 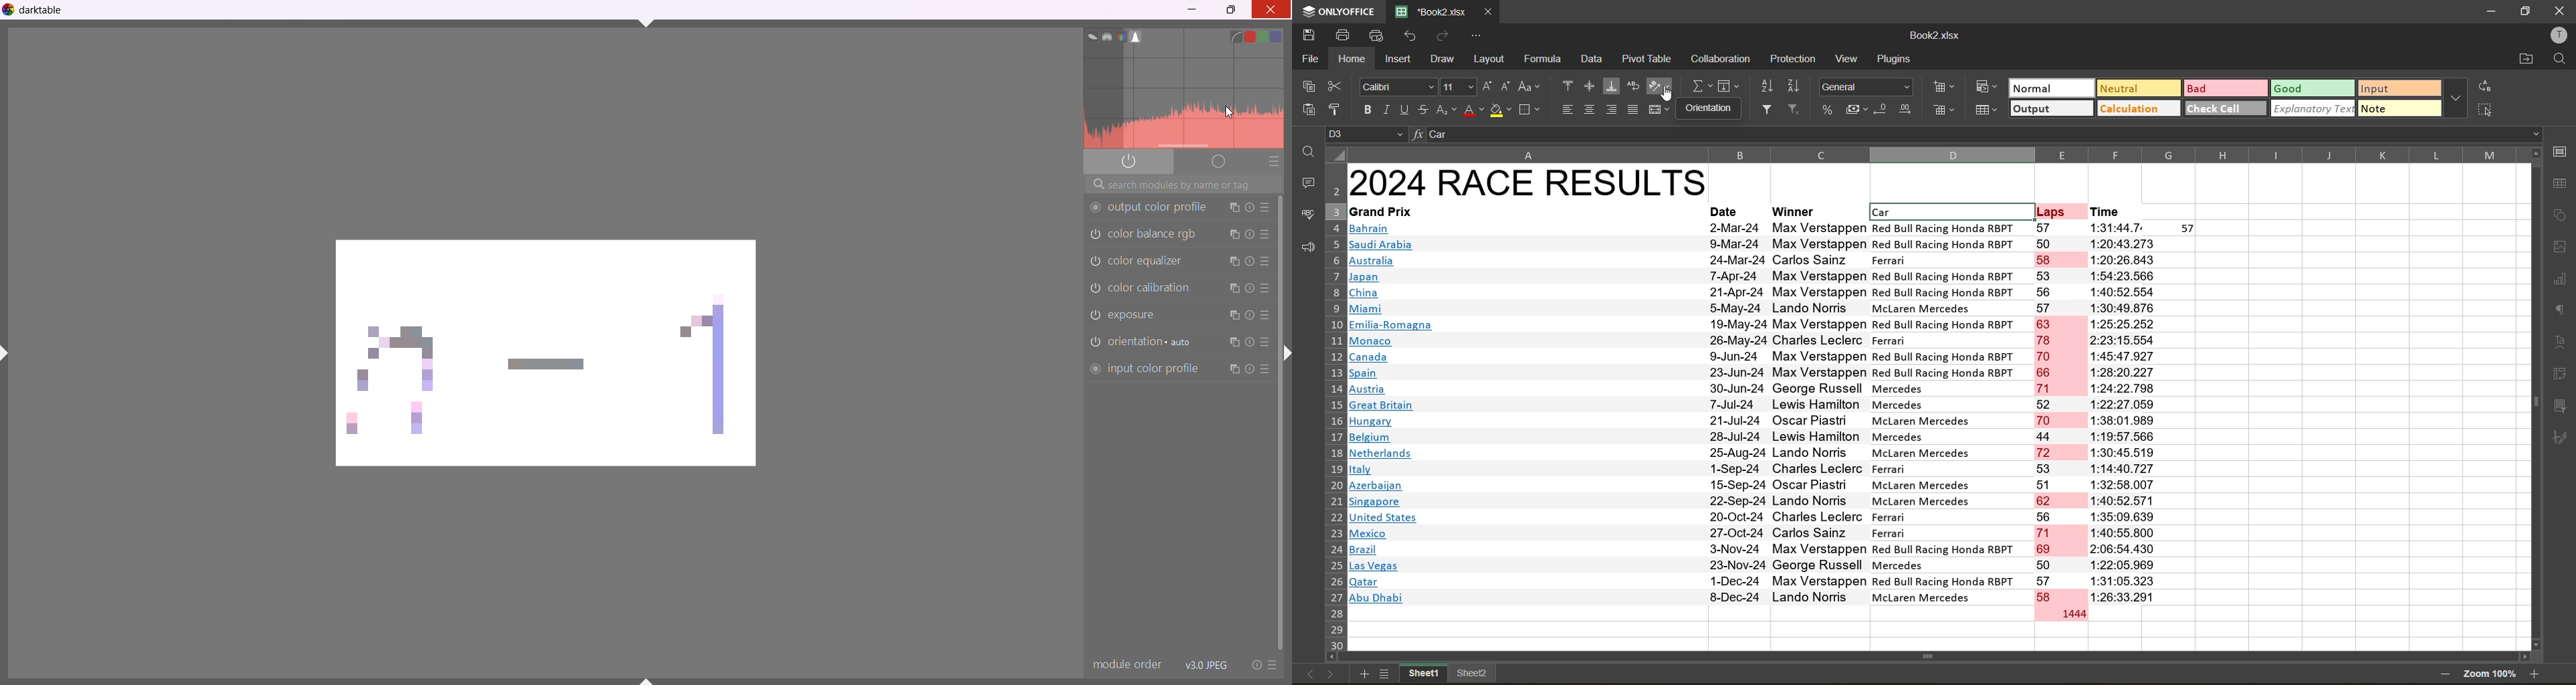 What do you see at coordinates (1094, 237) in the screenshot?
I see `color balance rgb switched off` at bounding box center [1094, 237].